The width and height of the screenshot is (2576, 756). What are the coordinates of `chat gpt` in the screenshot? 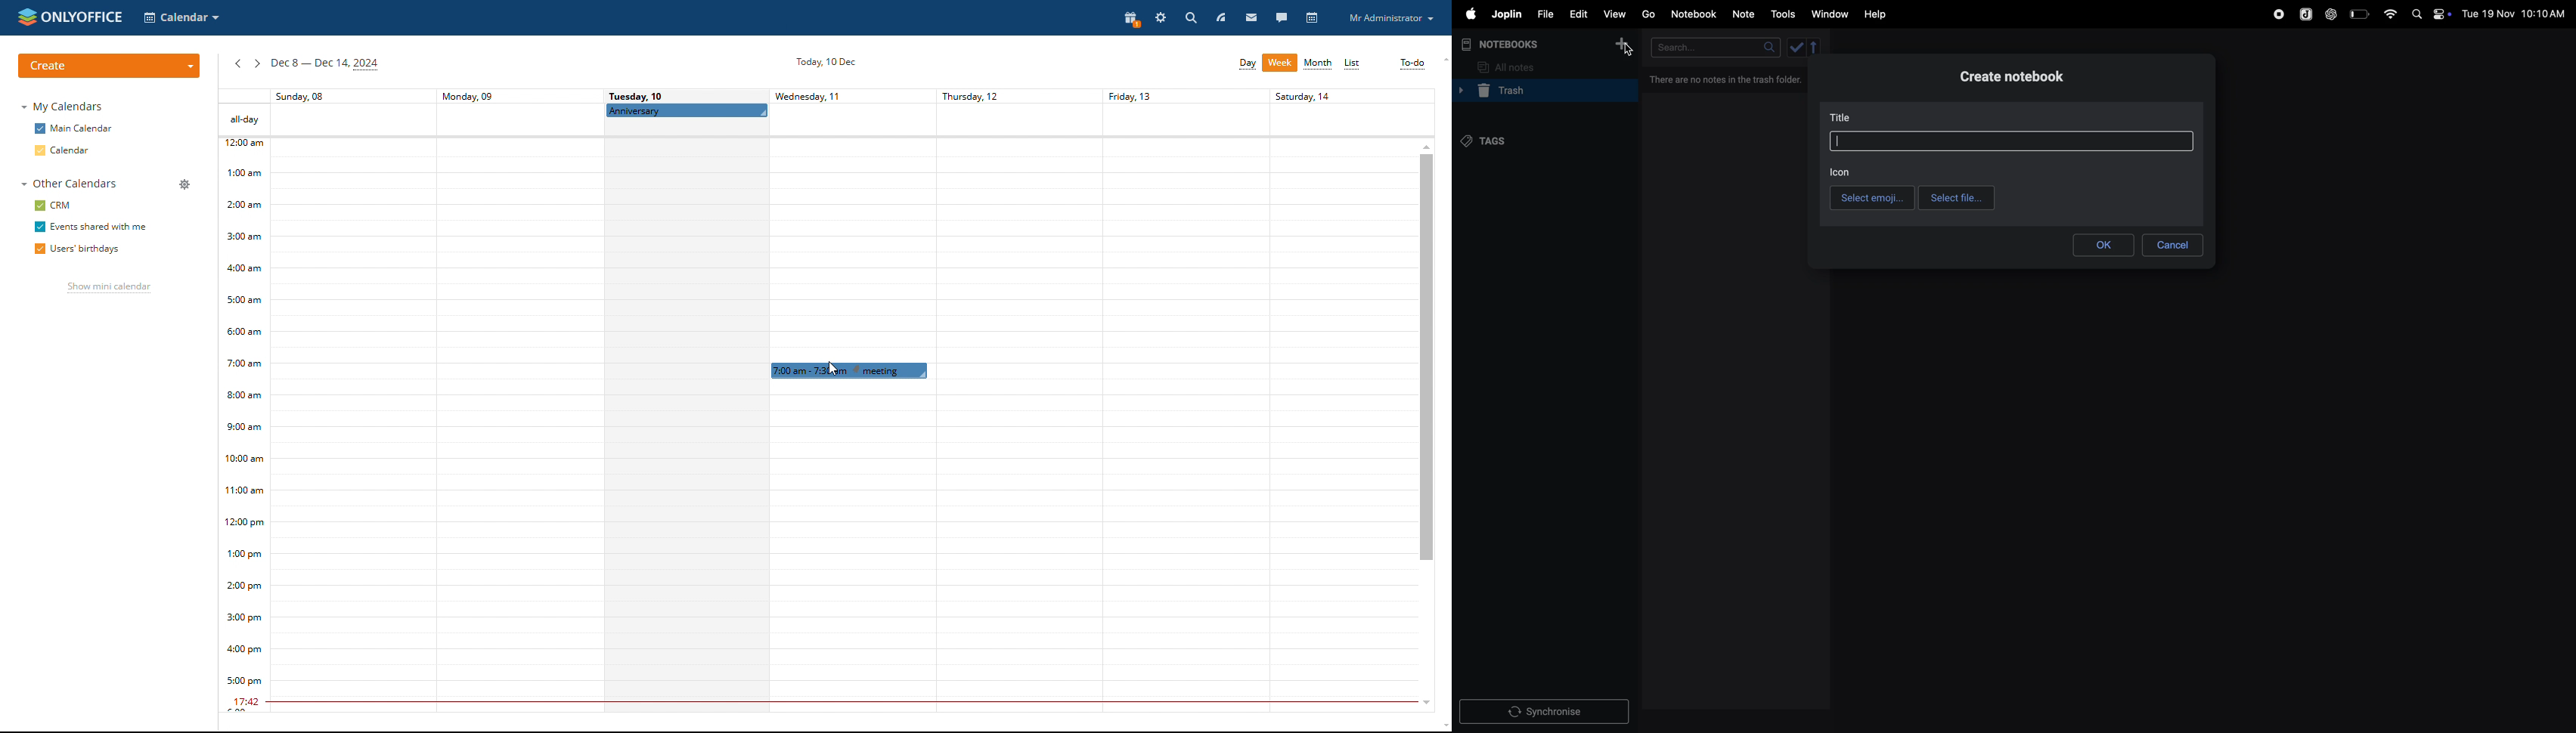 It's located at (2330, 14).